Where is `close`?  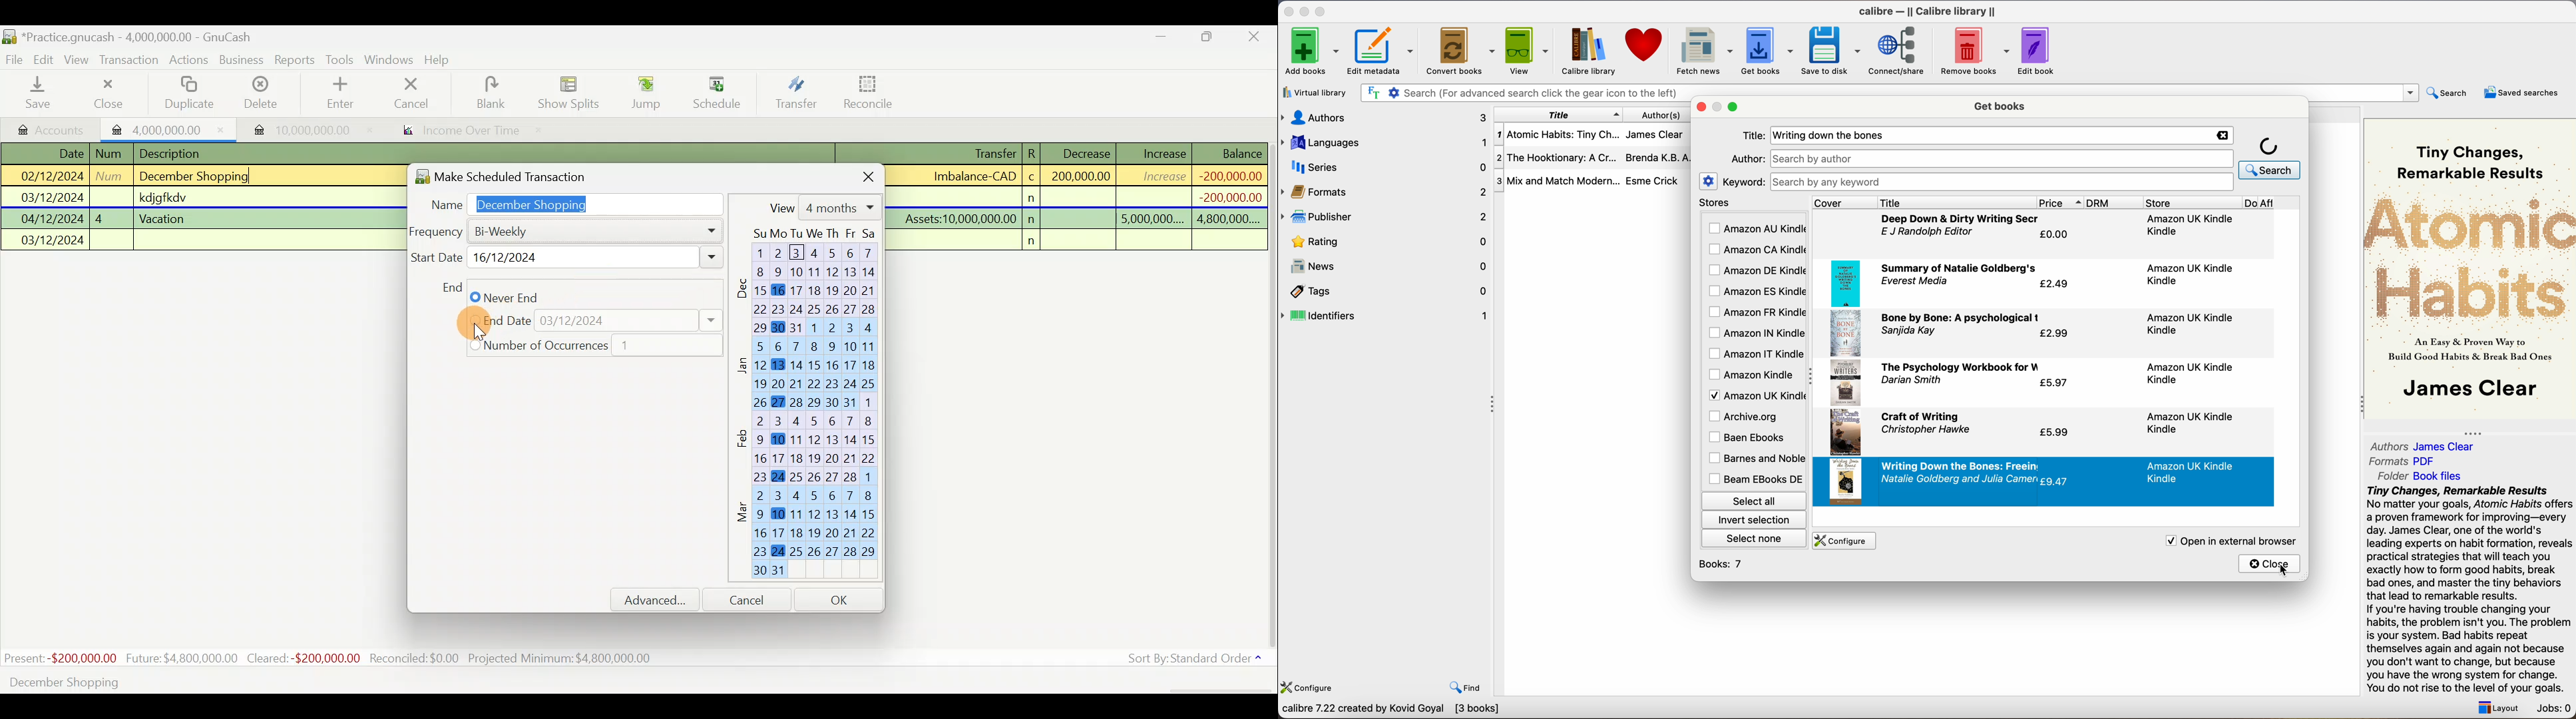 close is located at coordinates (1288, 11).